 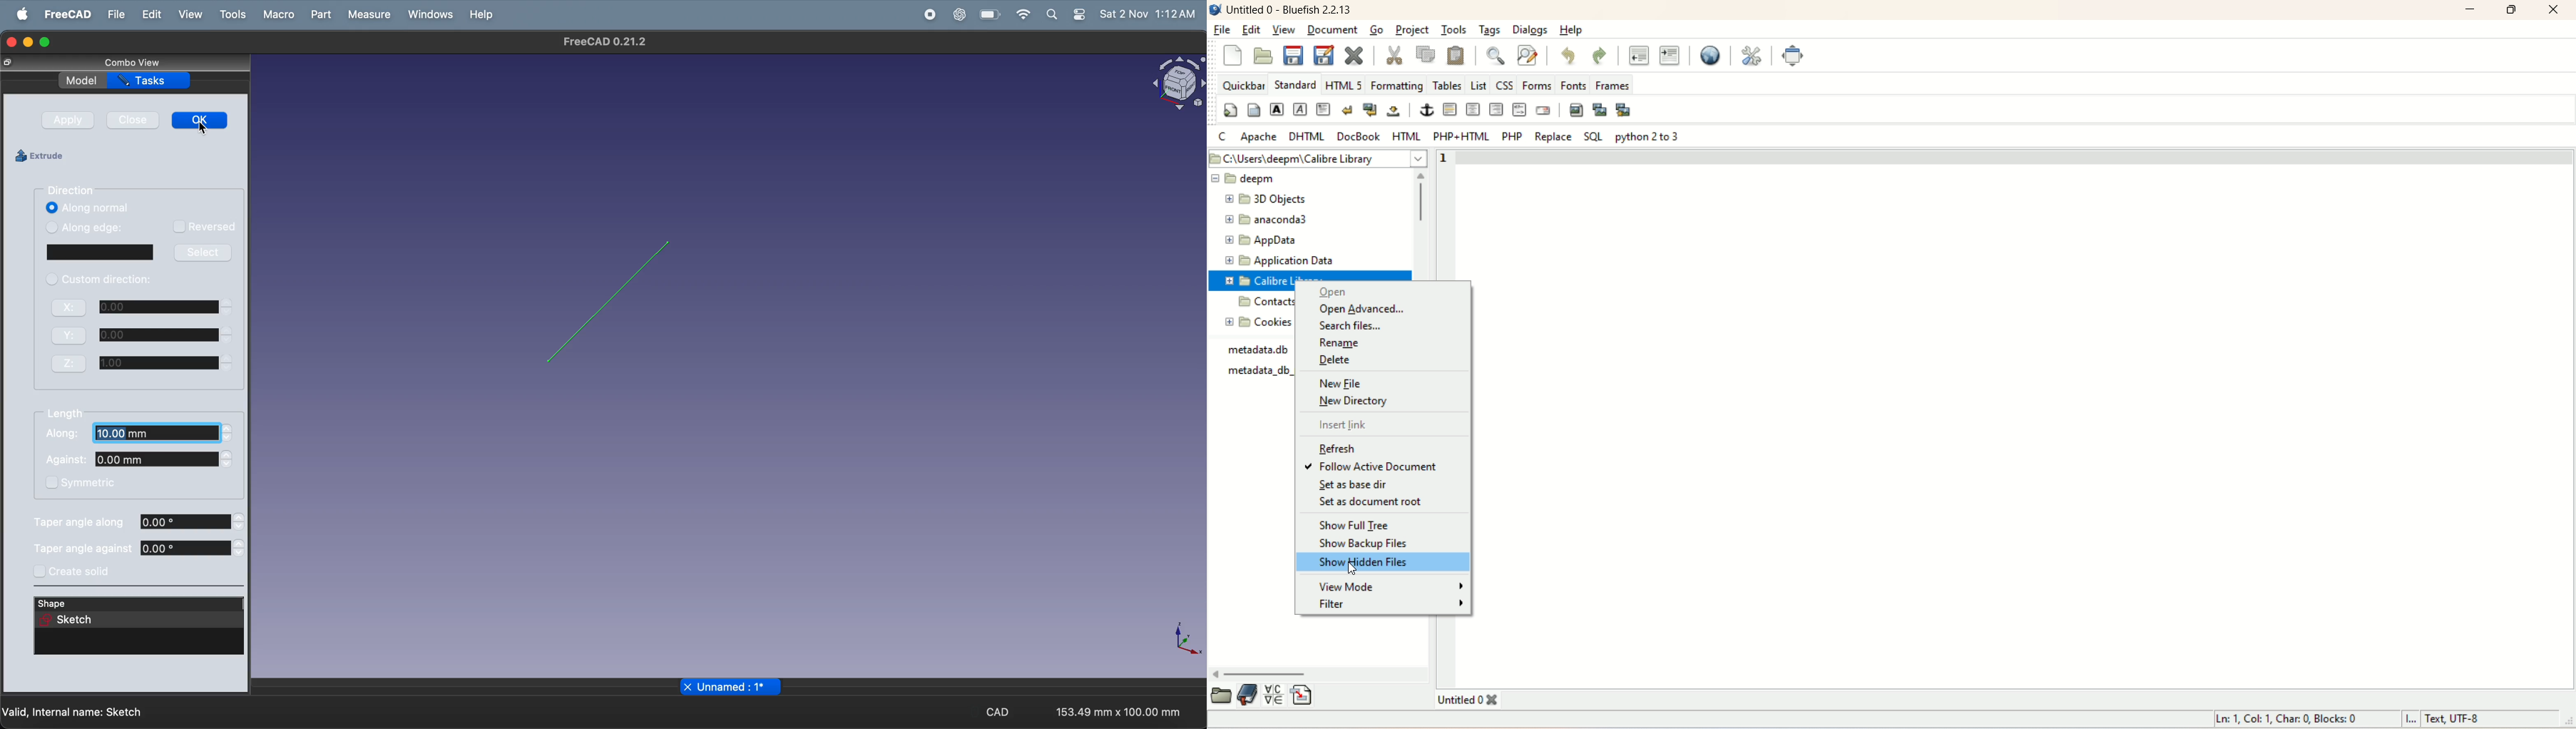 I want to click on show backup files, so click(x=1367, y=546).